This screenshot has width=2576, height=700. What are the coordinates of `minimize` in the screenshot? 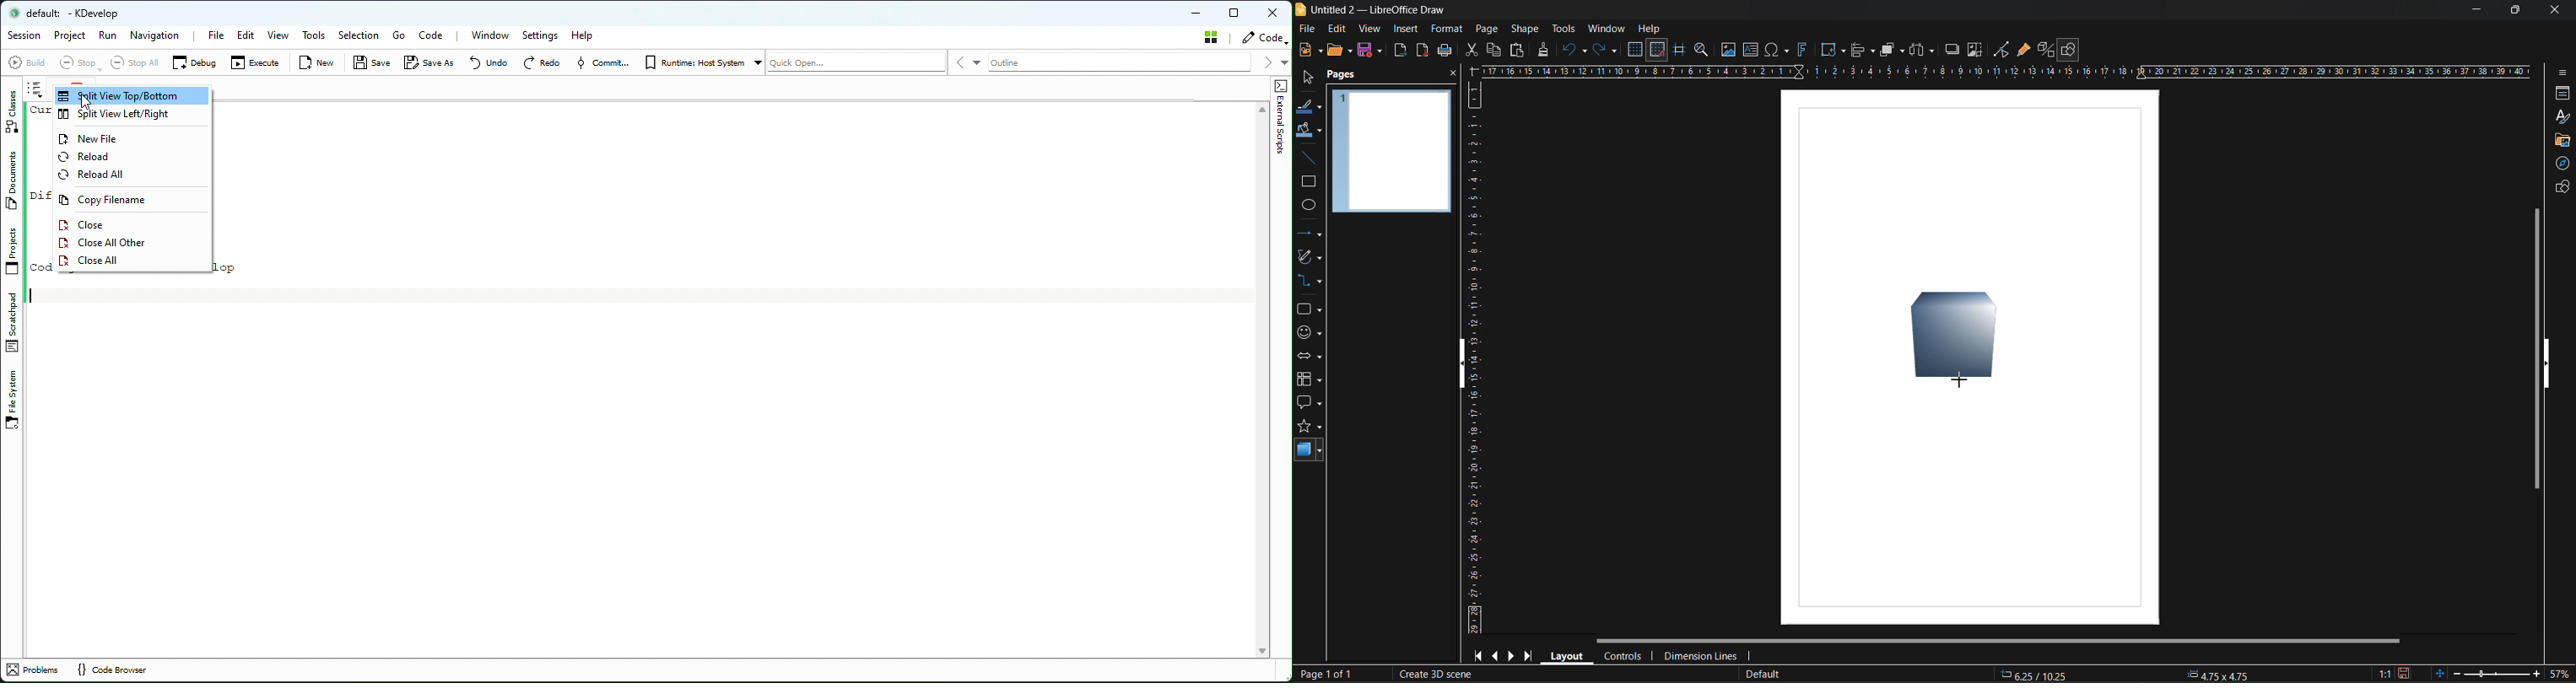 It's located at (2471, 10).